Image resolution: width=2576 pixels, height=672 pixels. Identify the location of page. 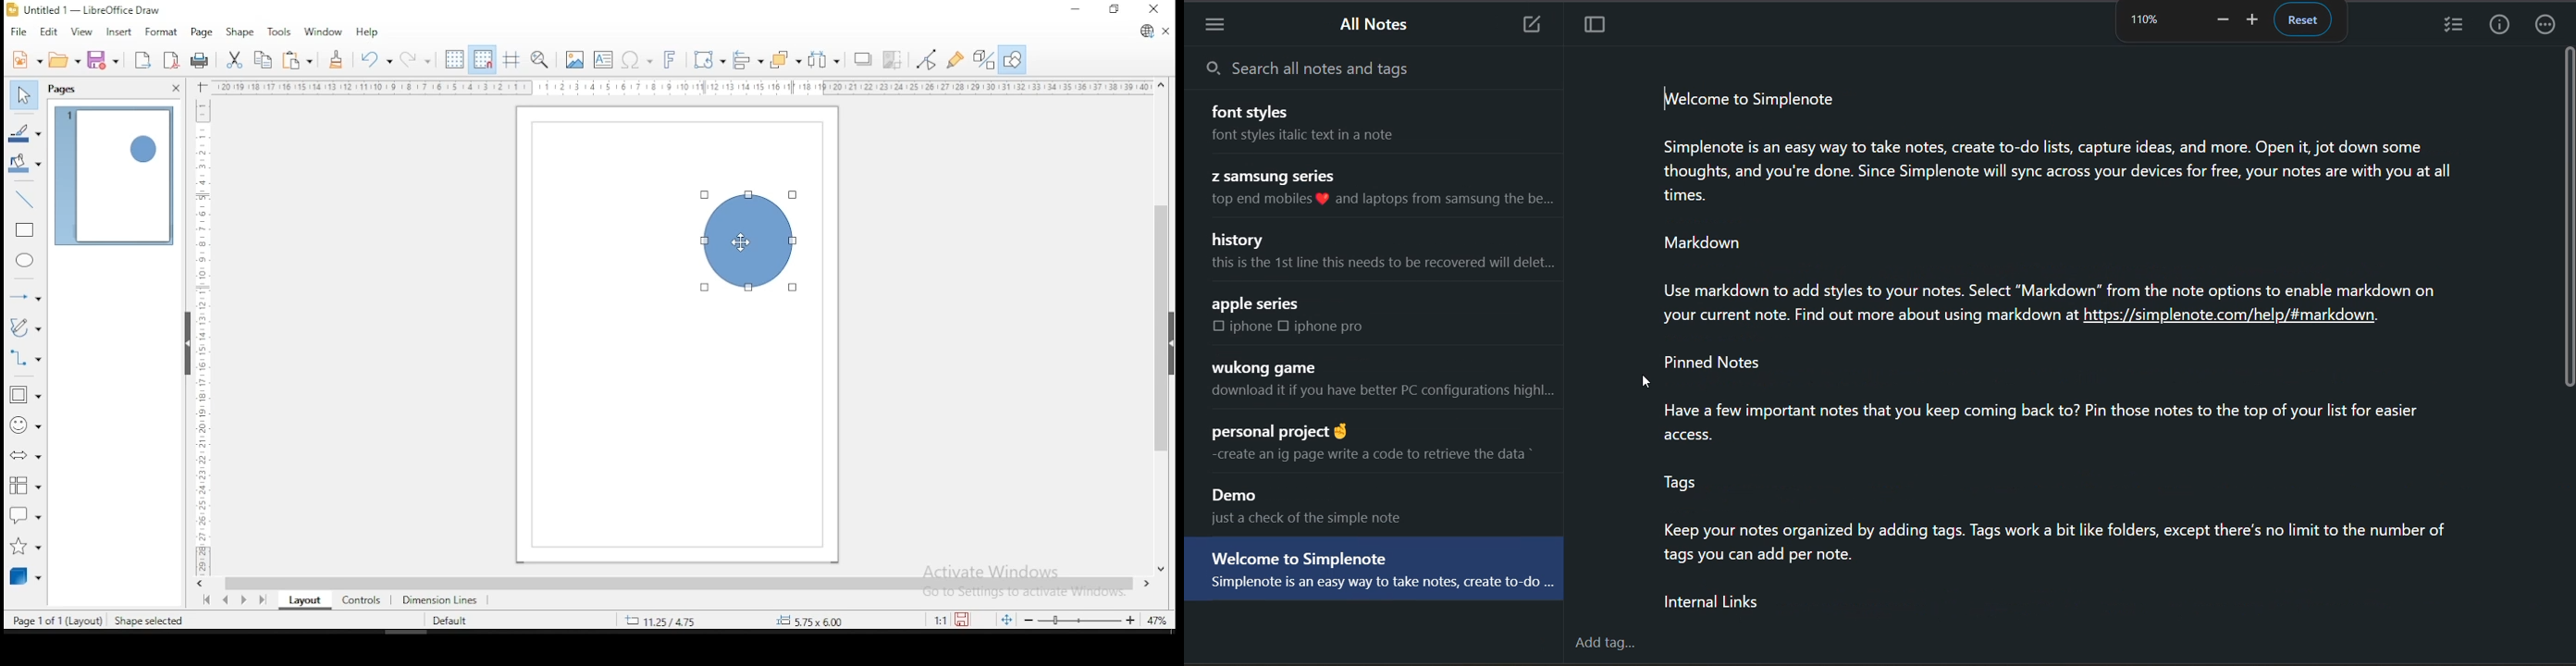
(201, 33).